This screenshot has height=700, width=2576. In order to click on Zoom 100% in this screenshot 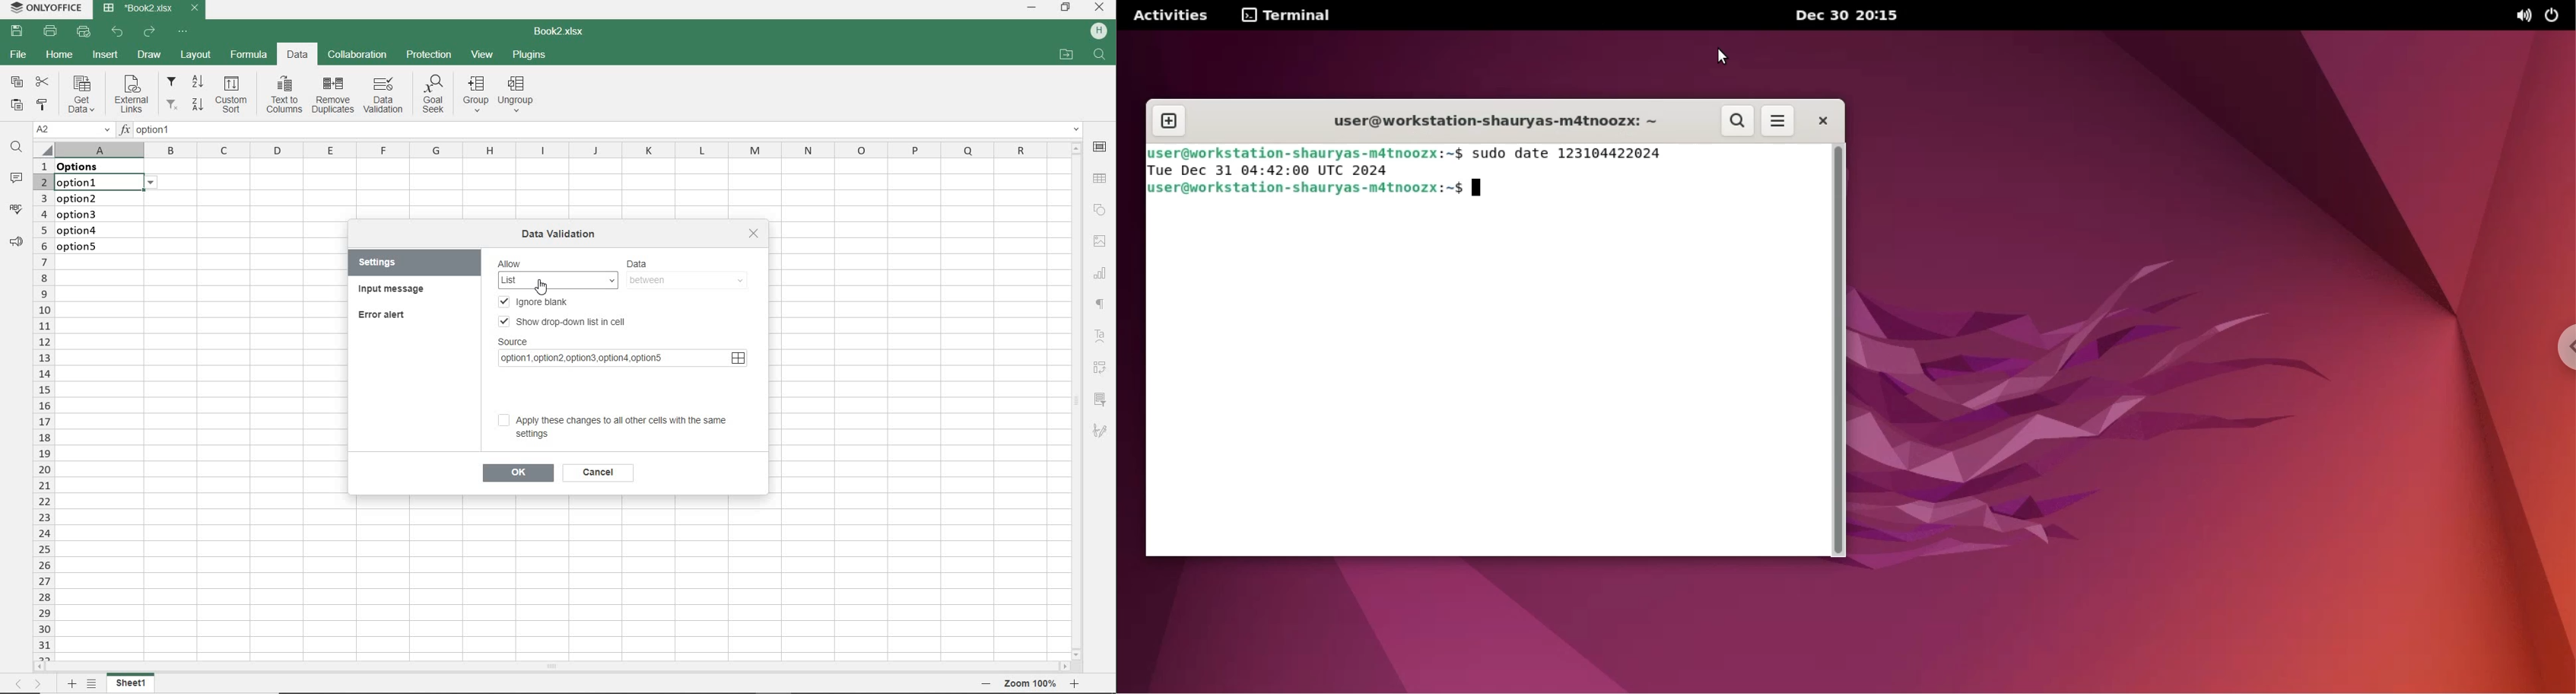, I will do `click(1032, 683)`.